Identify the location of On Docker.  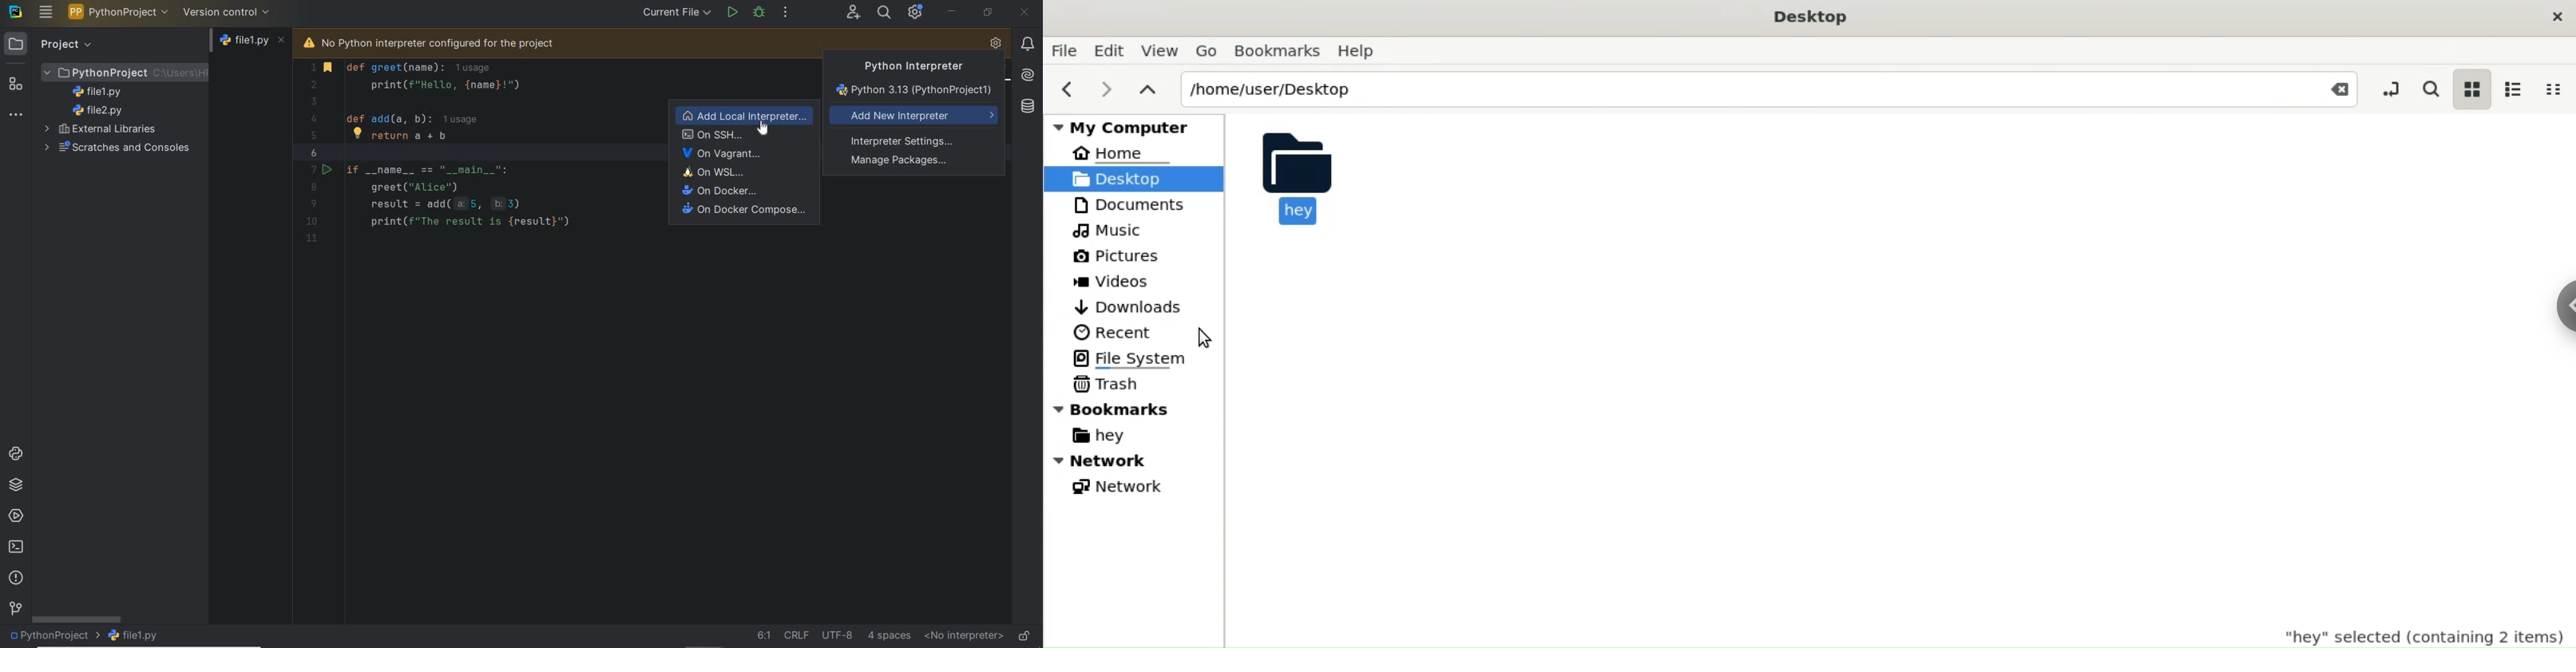
(744, 190).